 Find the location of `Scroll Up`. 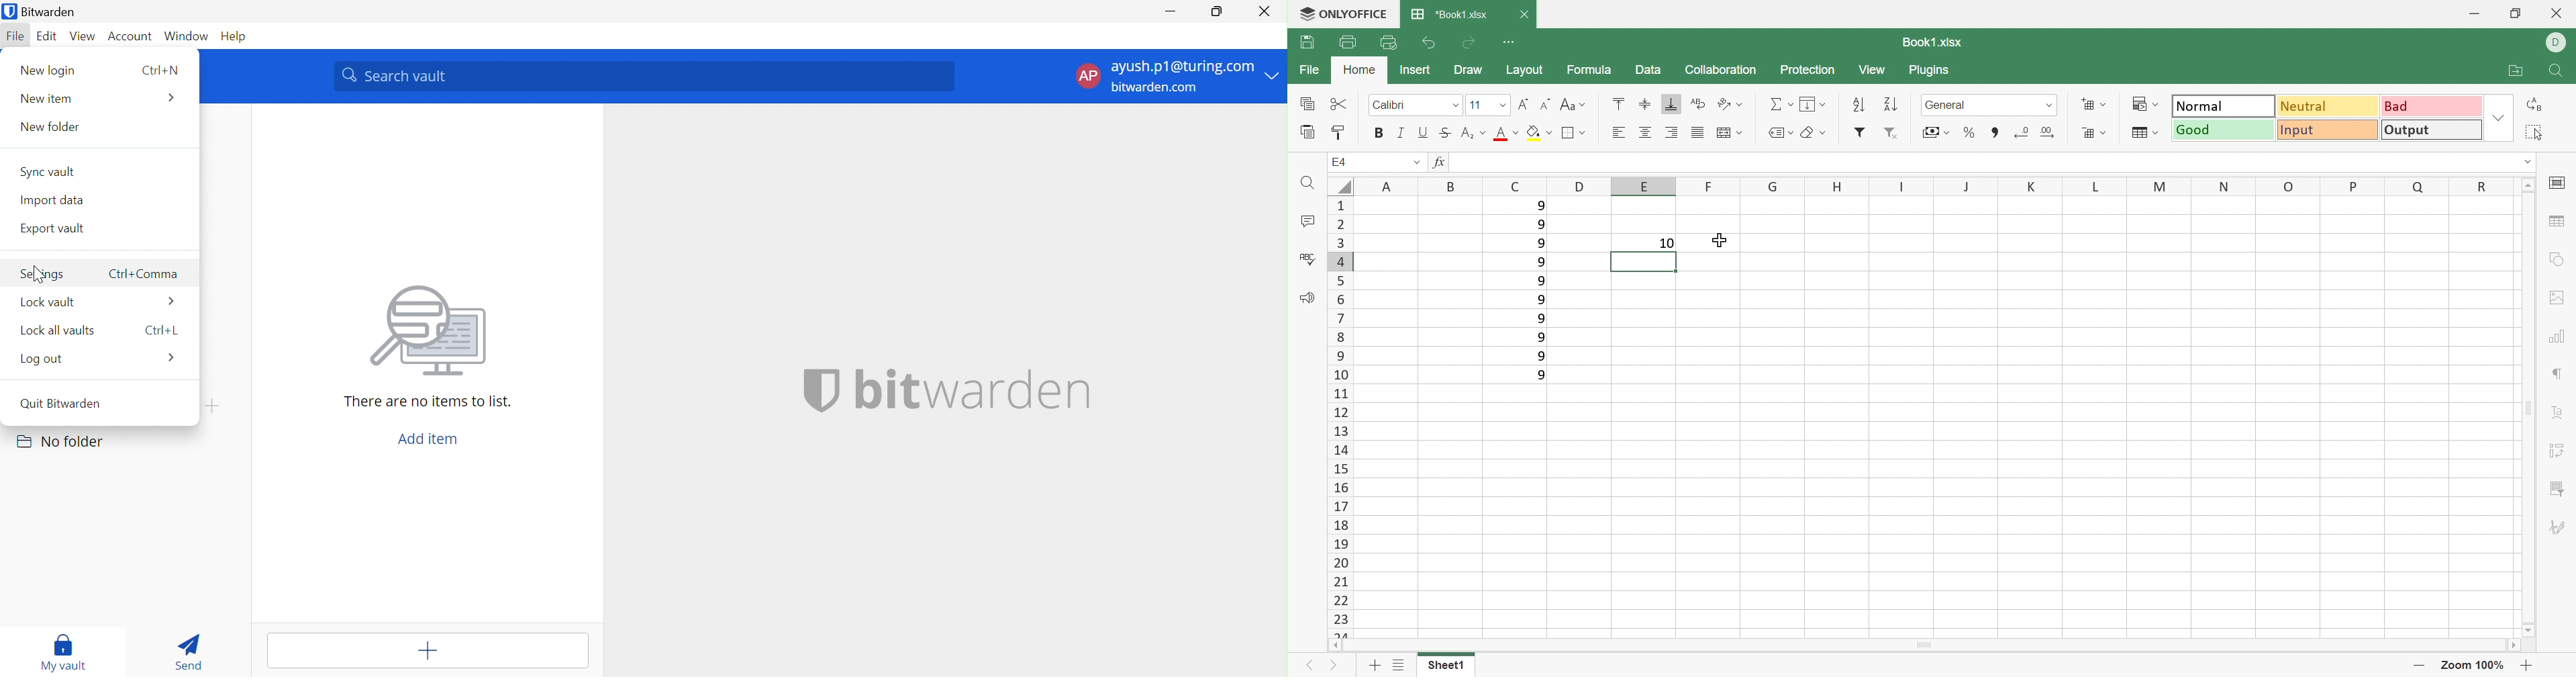

Scroll Up is located at coordinates (2530, 185).